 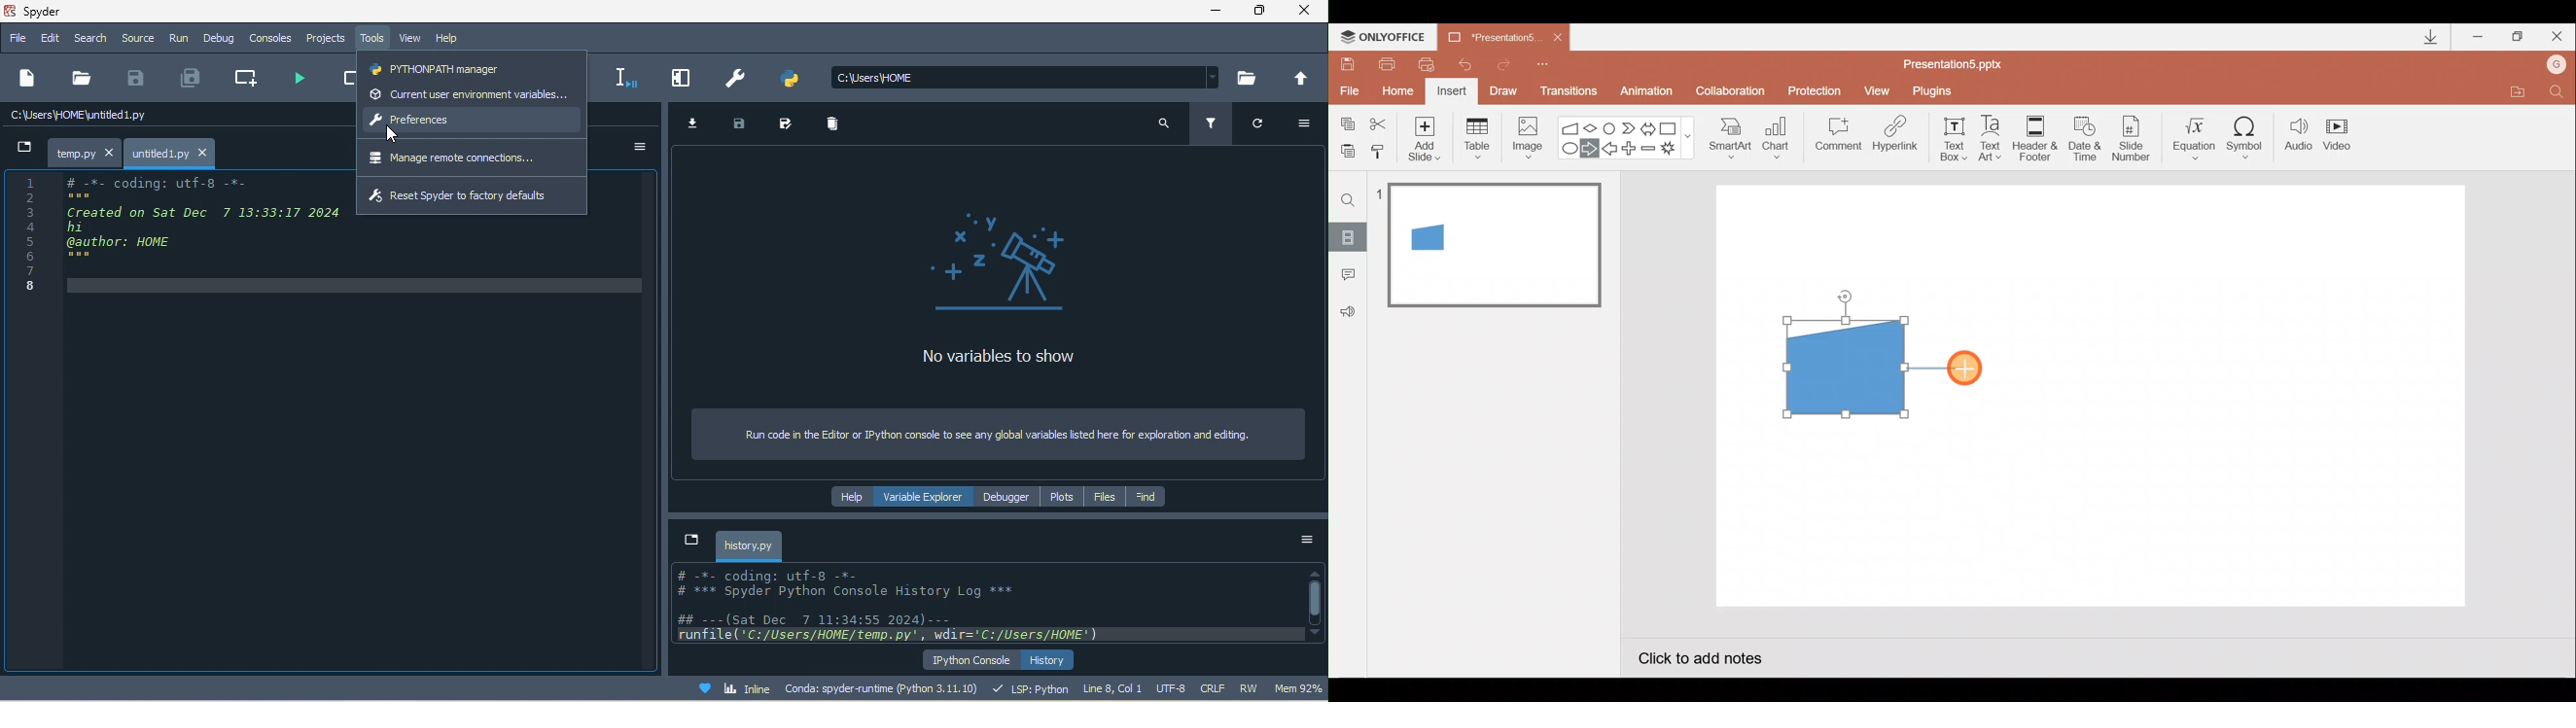 I want to click on new, so click(x=28, y=79).